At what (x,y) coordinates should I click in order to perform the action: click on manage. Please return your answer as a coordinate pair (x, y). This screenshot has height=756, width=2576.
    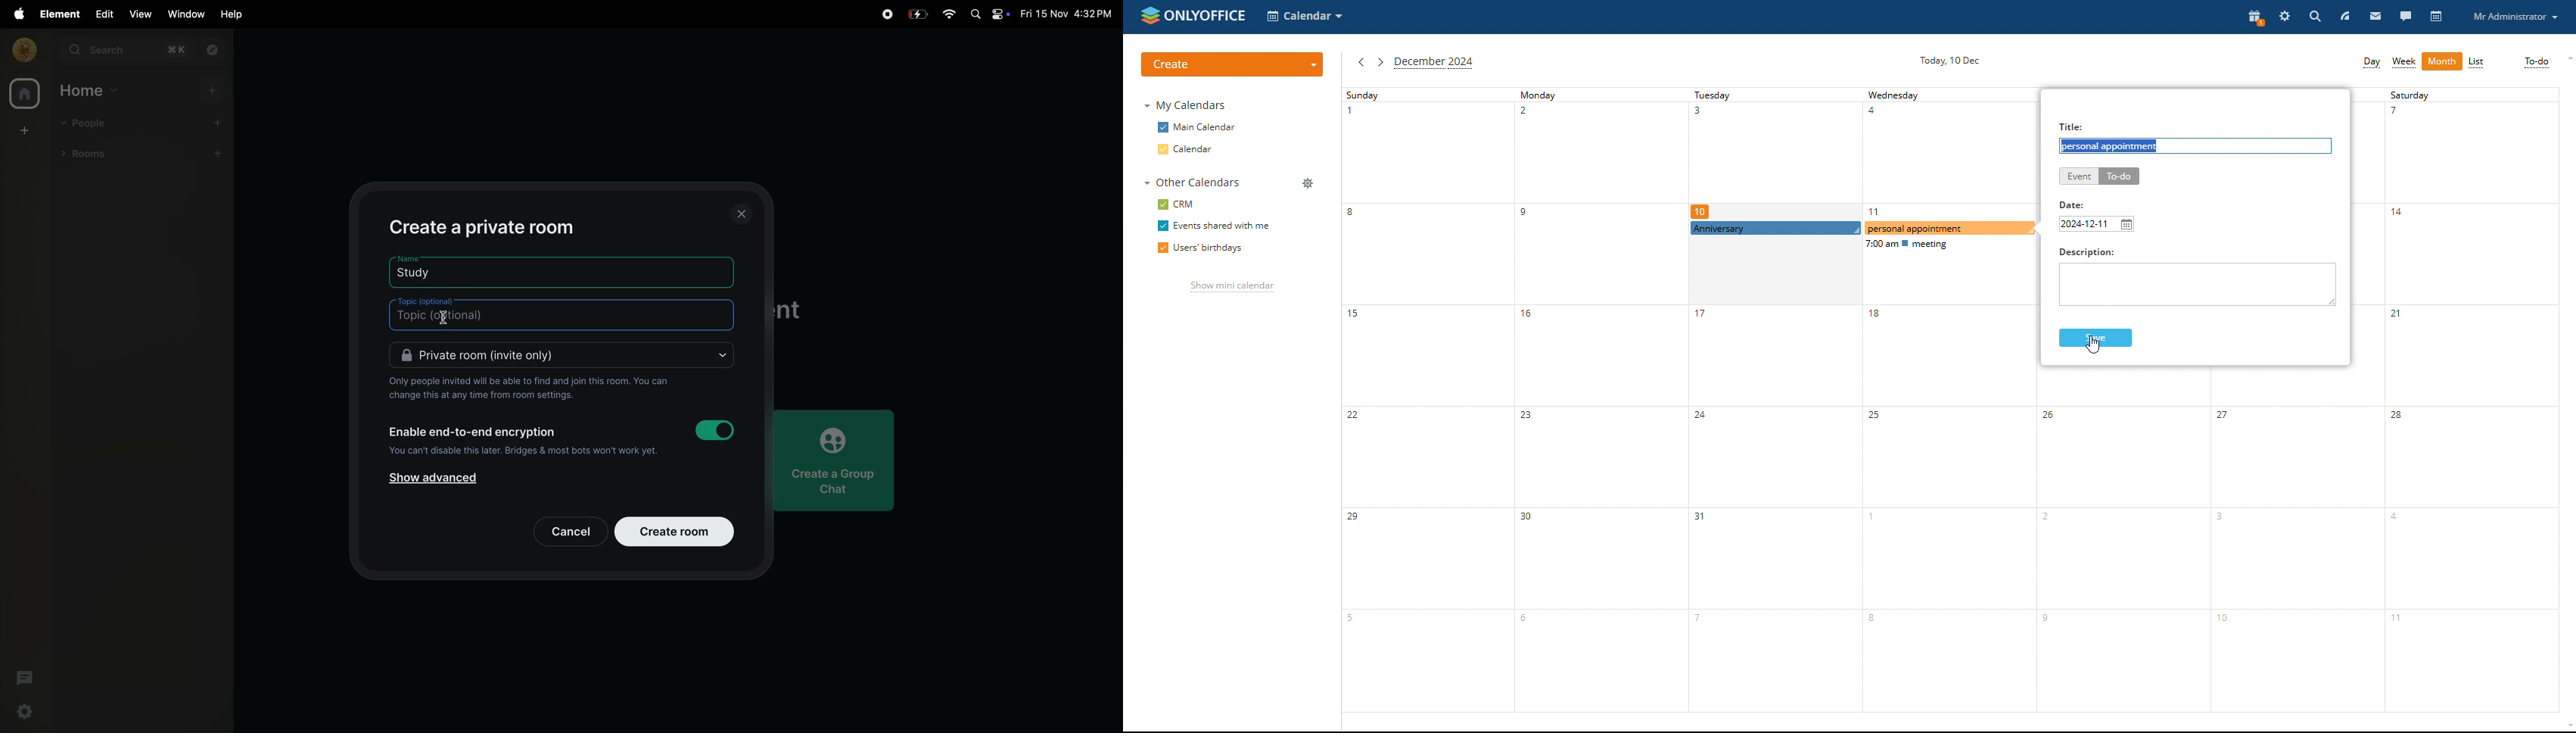
    Looking at the image, I should click on (1307, 183).